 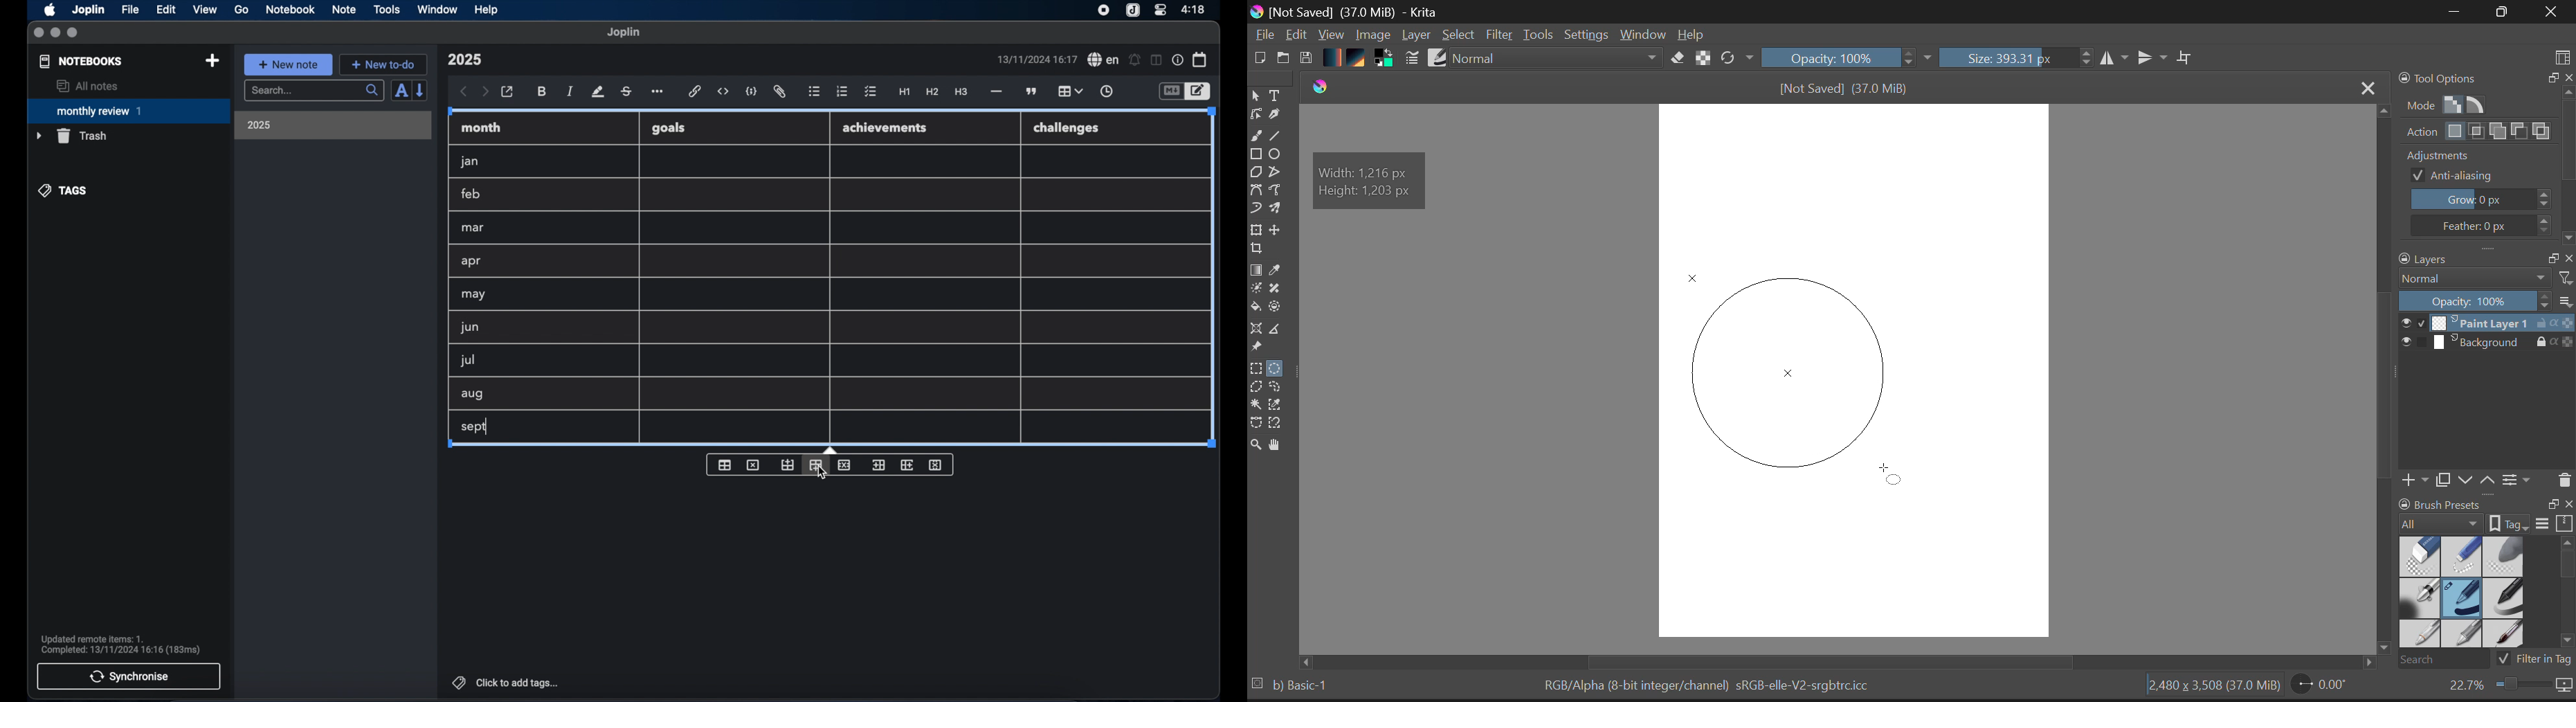 I want to click on numbered list, so click(x=842, y=91).